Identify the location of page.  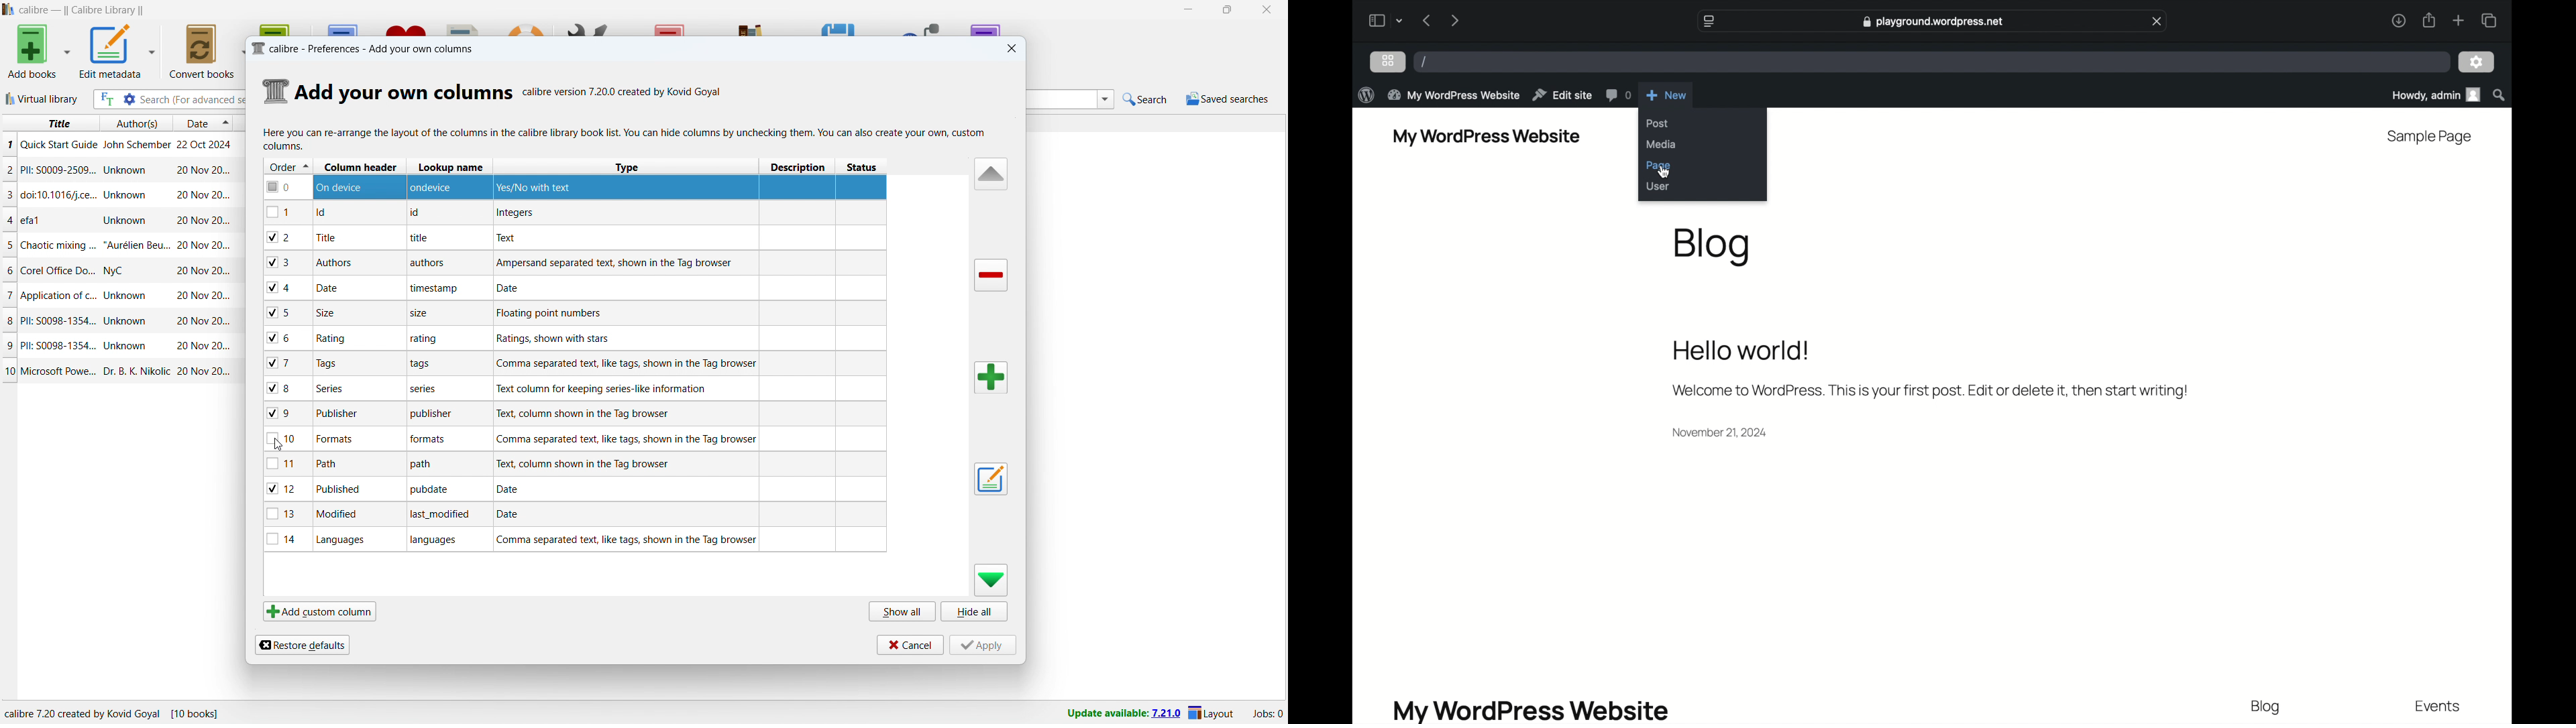
(1660, 166).